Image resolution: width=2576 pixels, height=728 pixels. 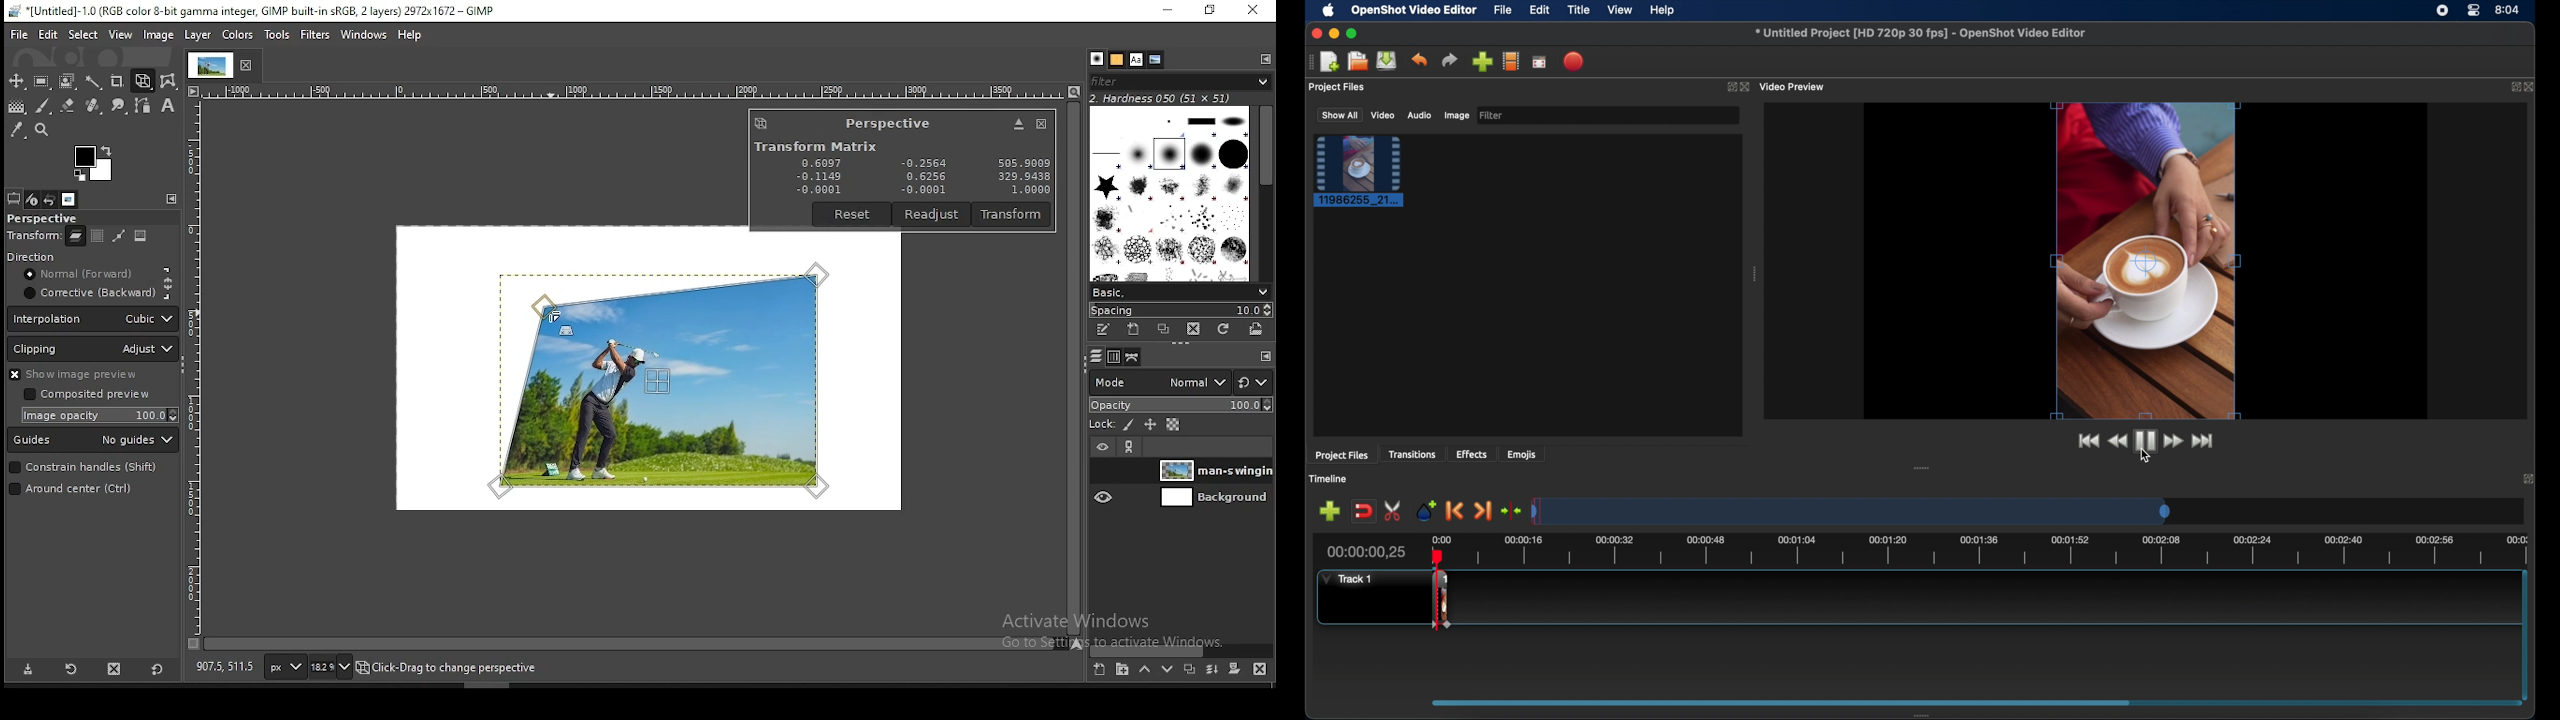 What do you see at coordinates (1779, 701) in the screenshot?
I see `scroll box` at bounding box center [1779, 701].